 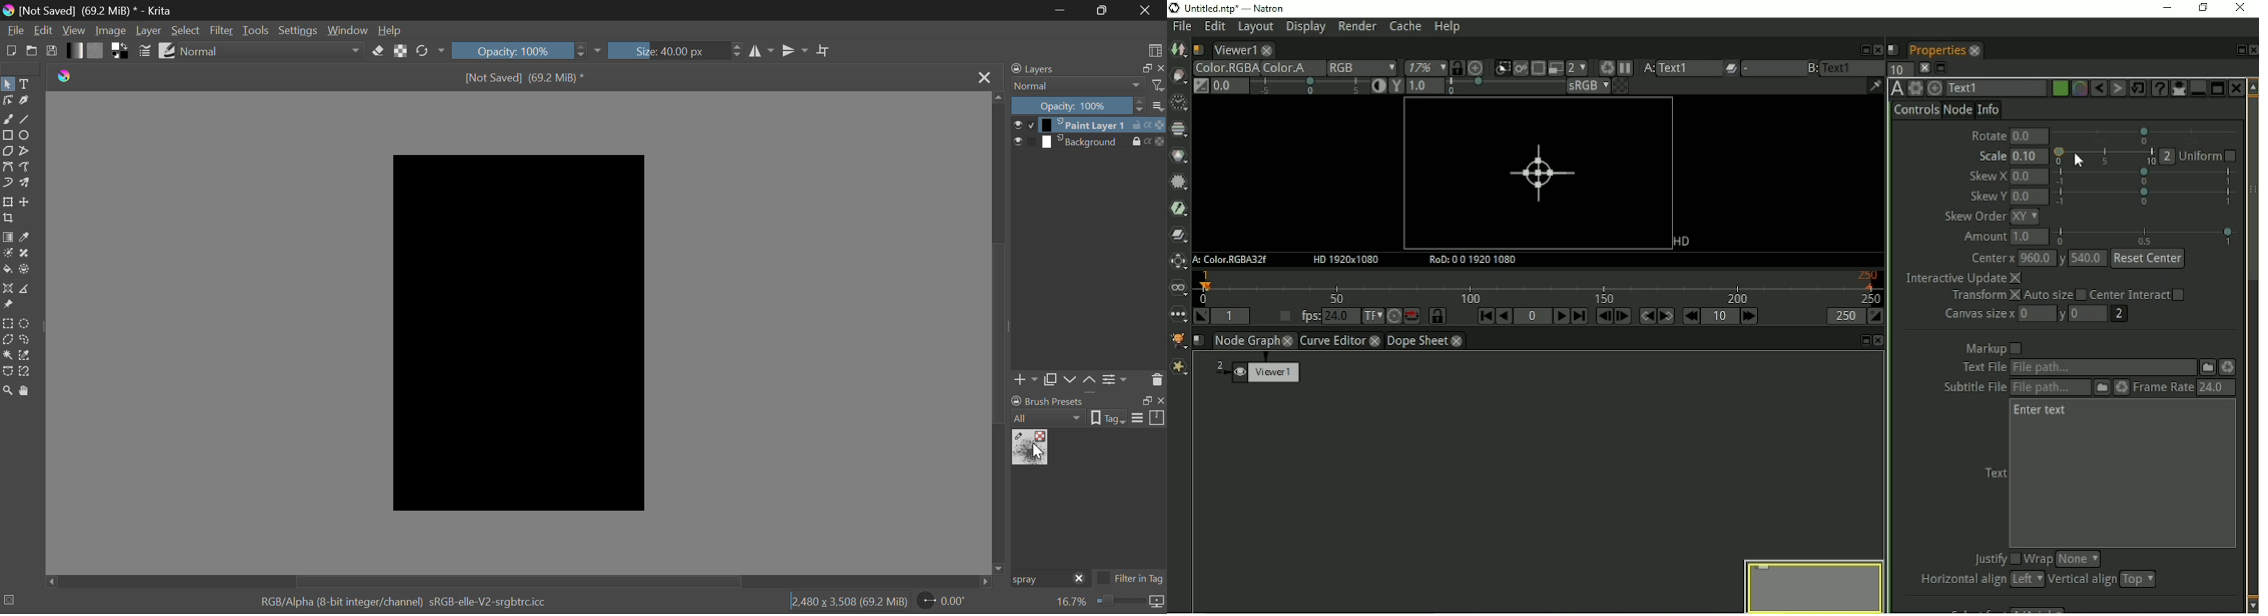 I want to click on logo, so click(x=9, y=9).